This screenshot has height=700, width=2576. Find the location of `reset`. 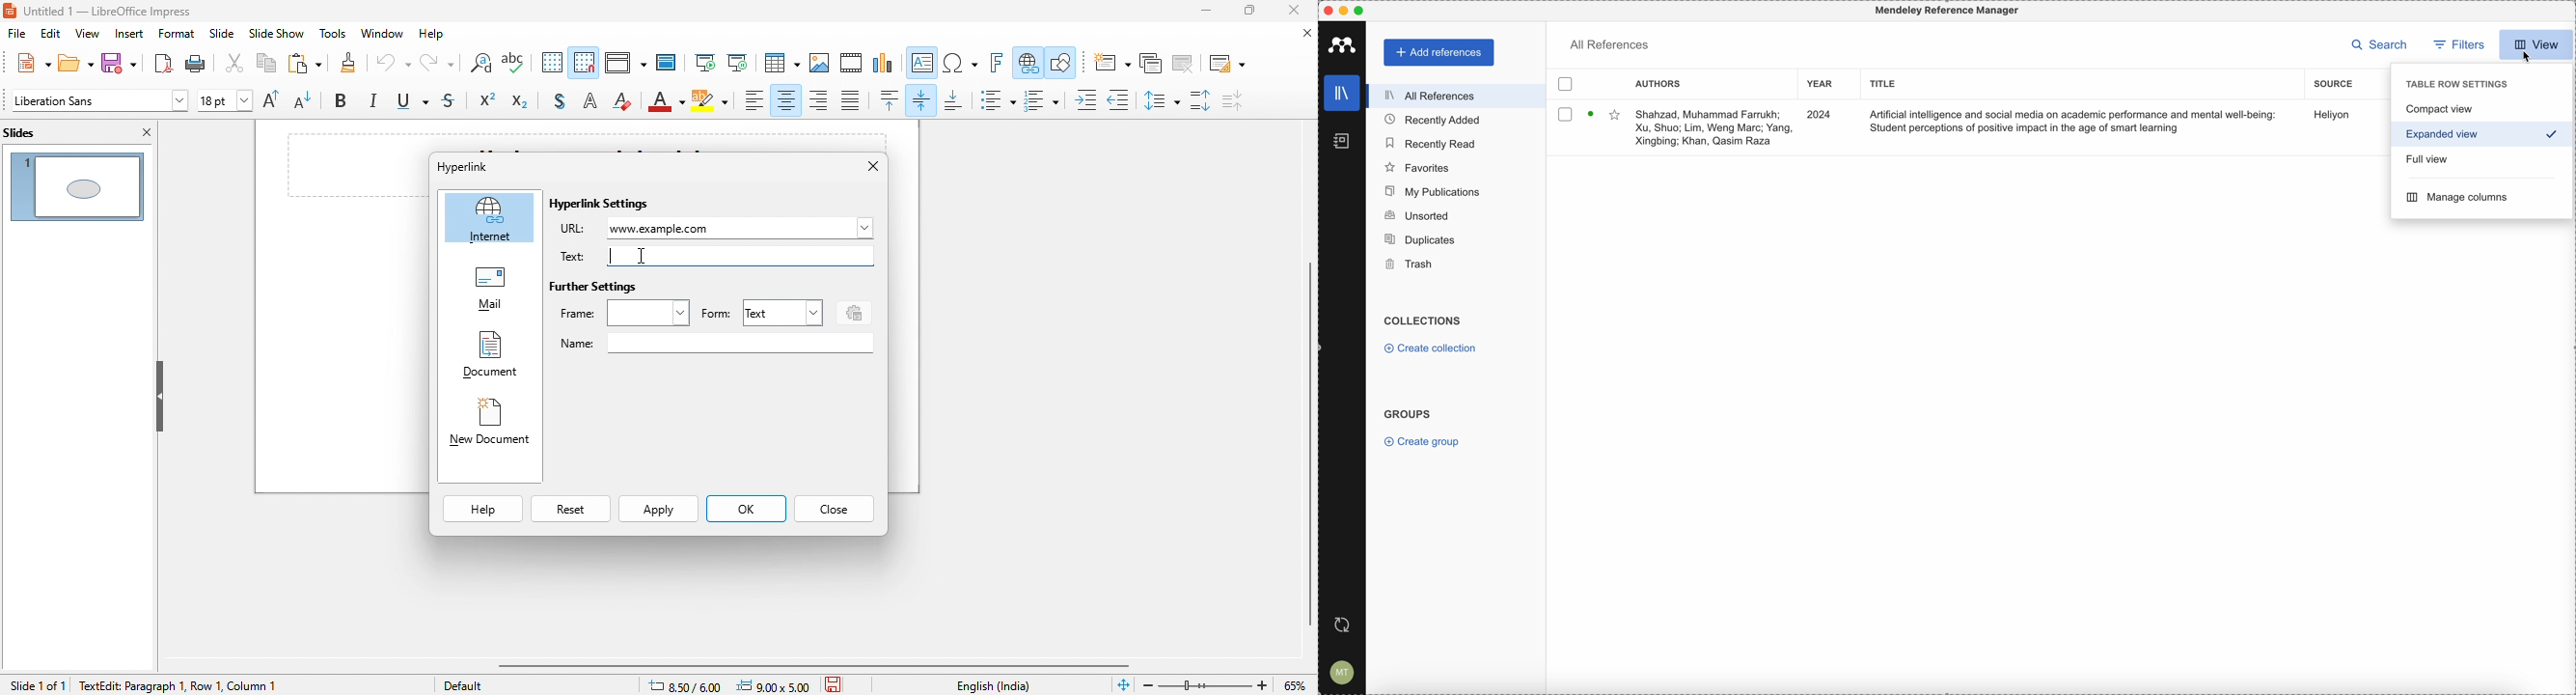

reset is located at coordinates (569, 511).